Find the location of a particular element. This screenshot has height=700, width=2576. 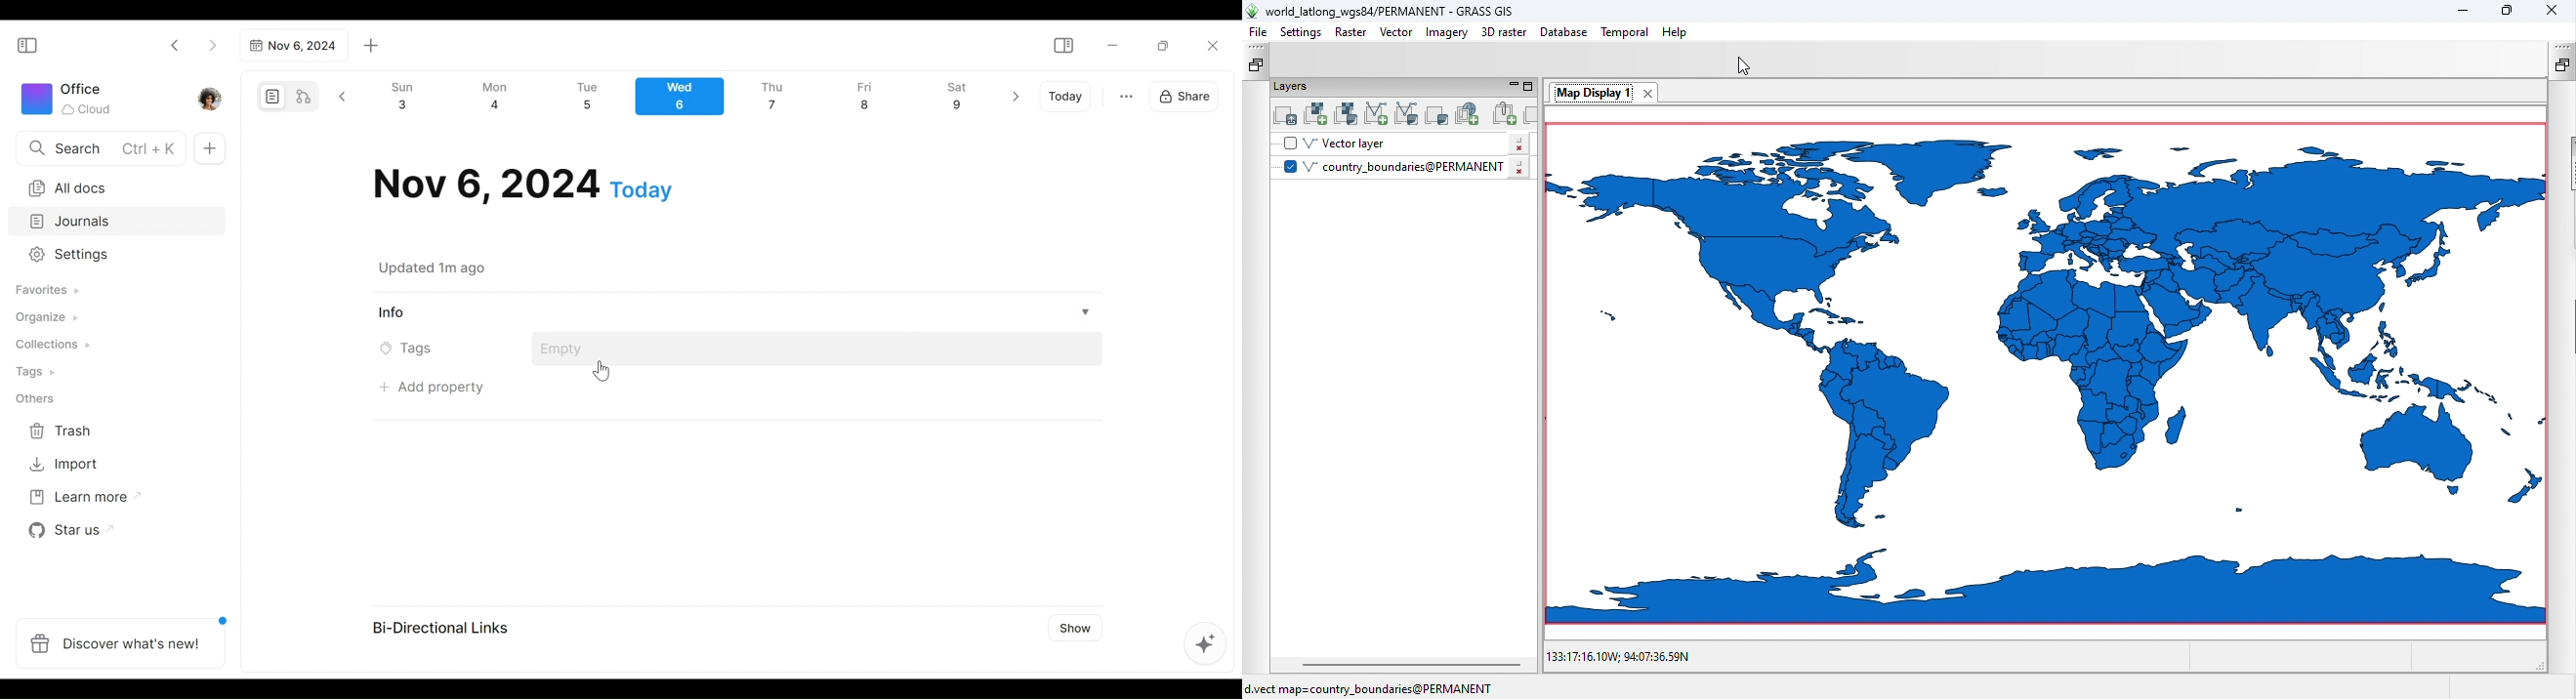

Add property is located at coordinates (438, 386).